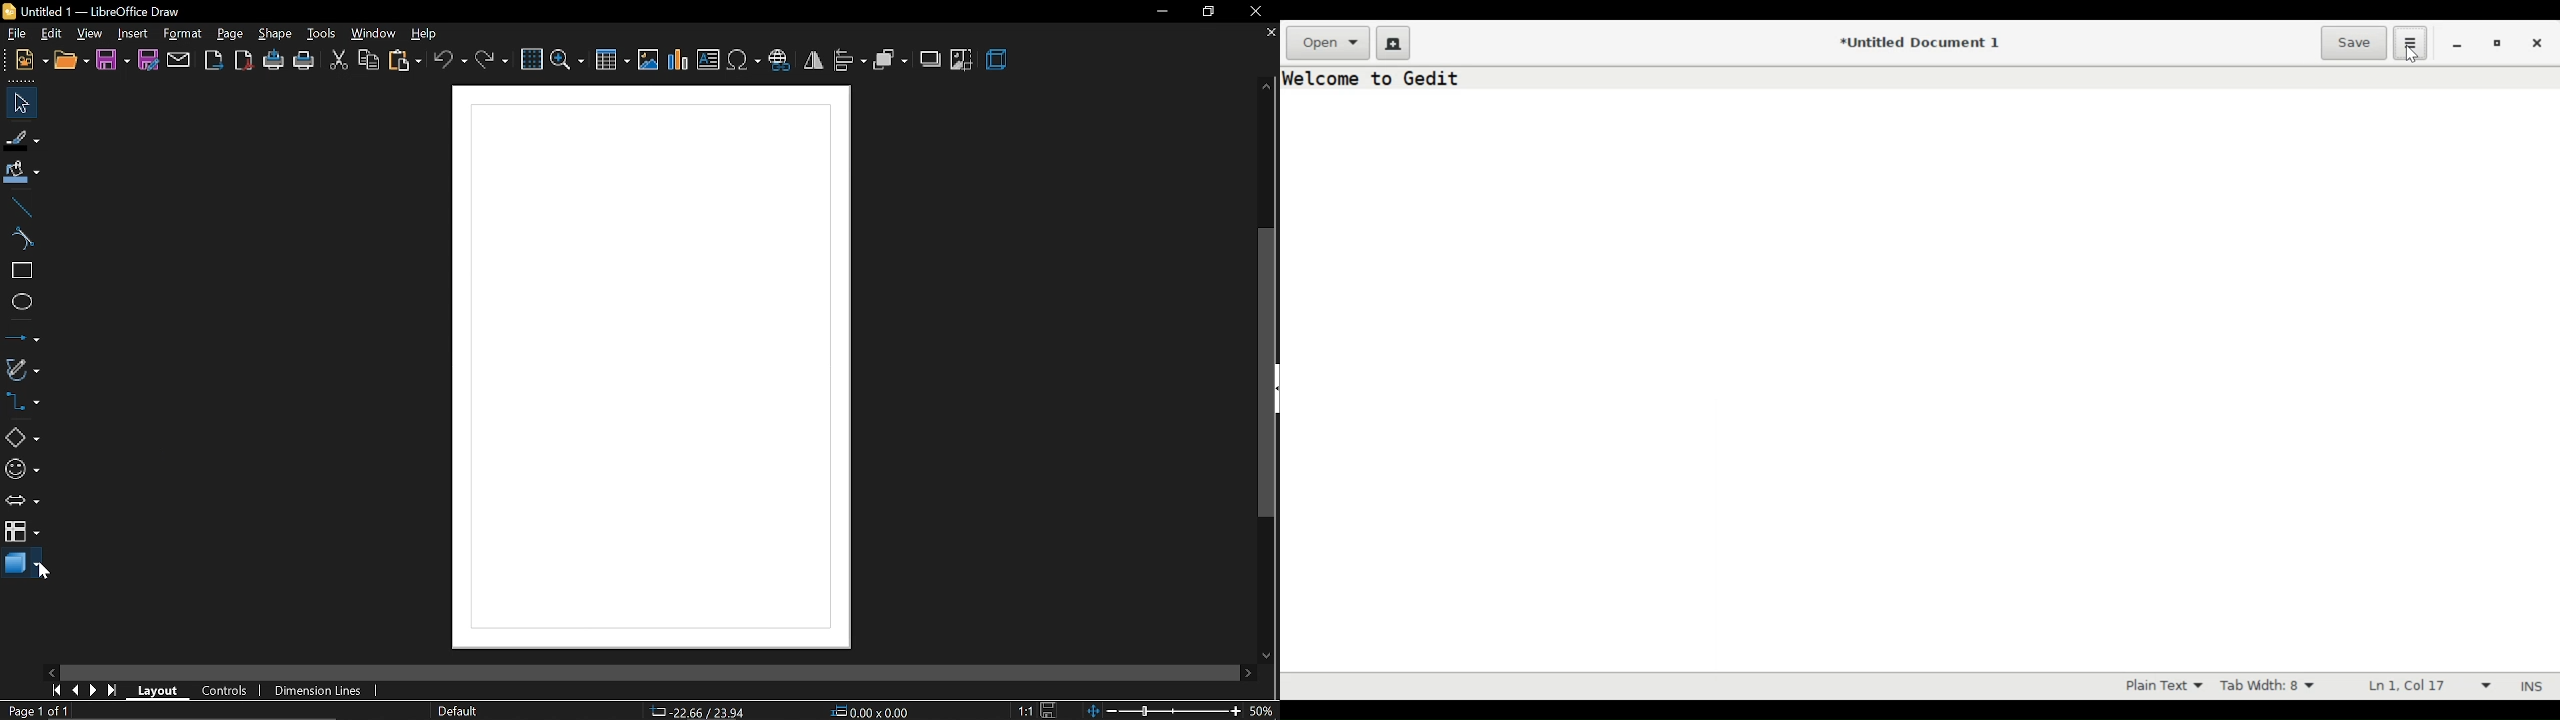 The height and width of the screenshot is (728, 2576). I want to click on export as pdf, so click(242, 61).